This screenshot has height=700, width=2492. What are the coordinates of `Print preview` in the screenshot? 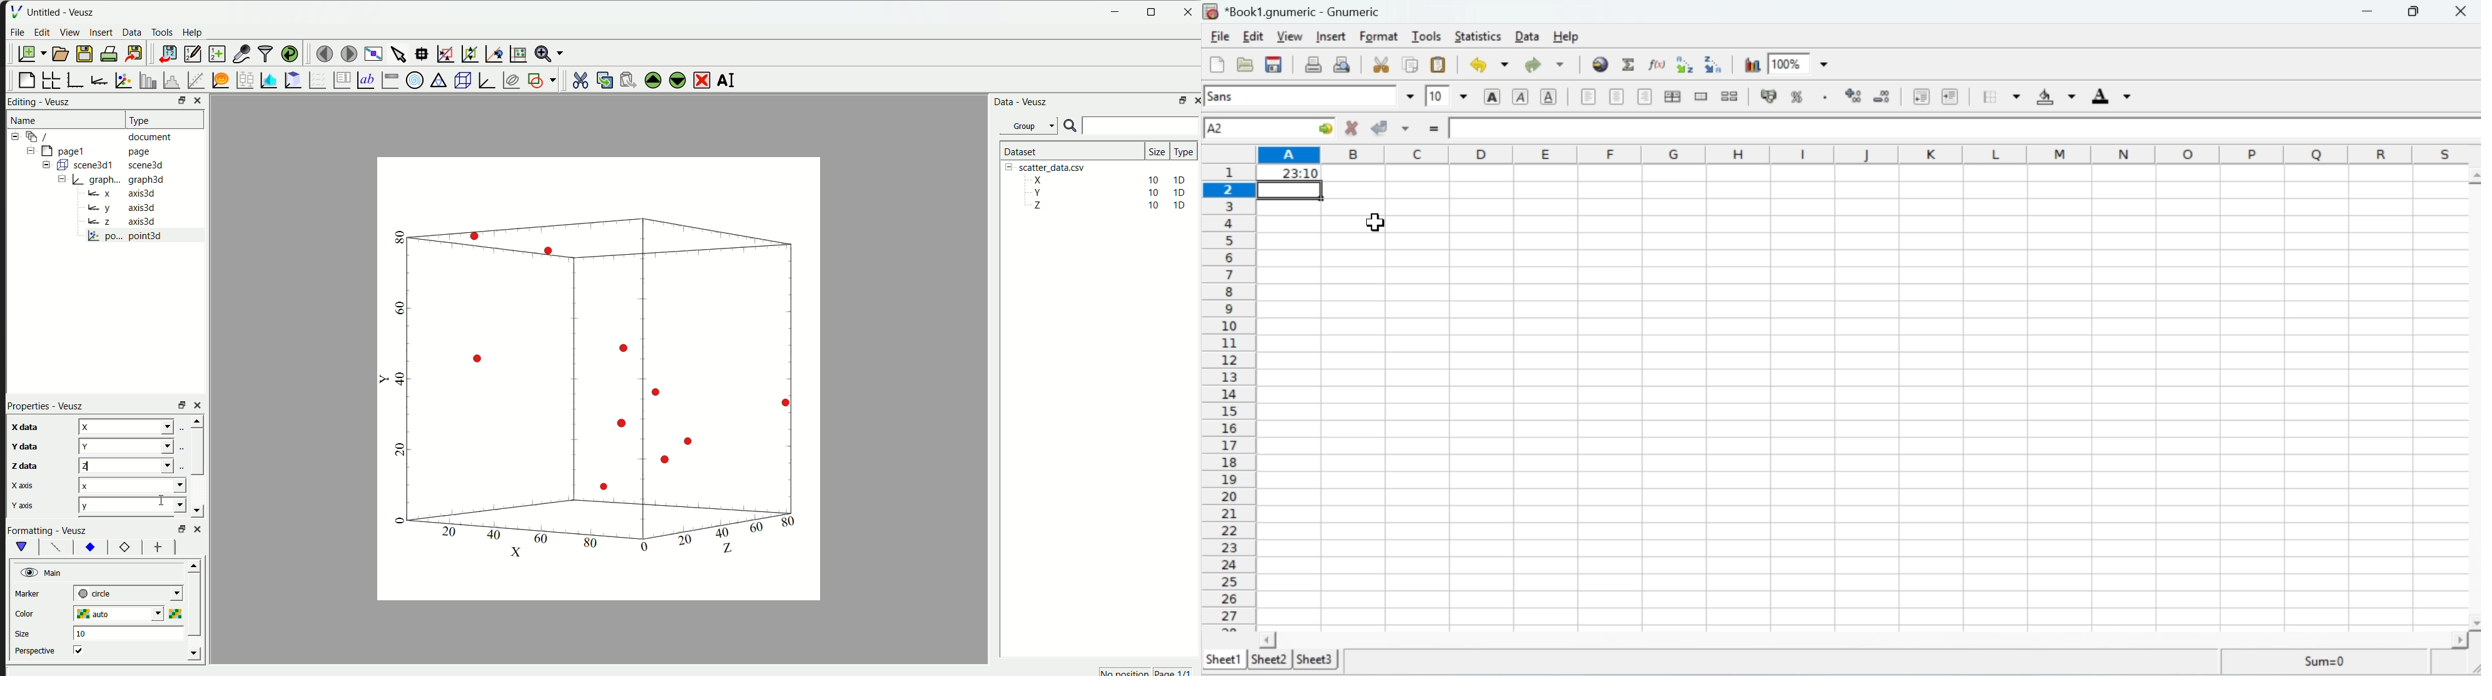 It's located at (1343, 65).